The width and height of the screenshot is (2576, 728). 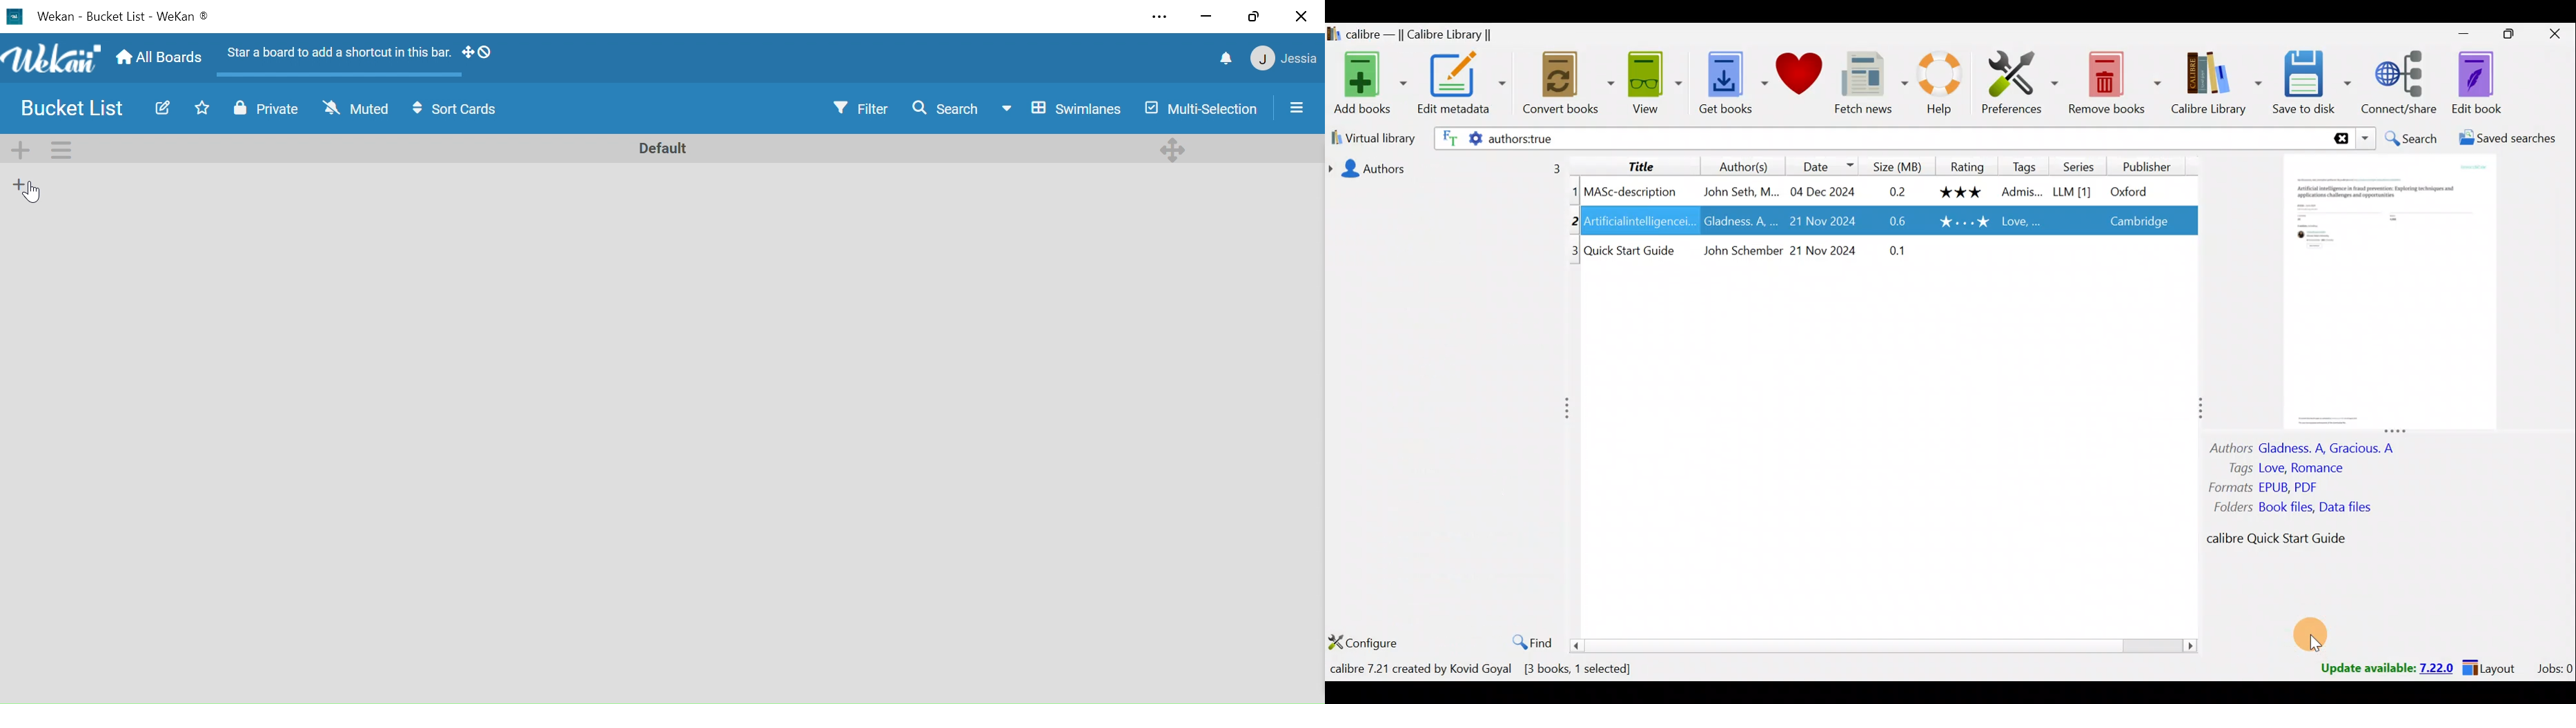 What do you see at coordinates (2151, 165) in the screenshot?
I see `Publisher` at bounding box center [2151, 165].